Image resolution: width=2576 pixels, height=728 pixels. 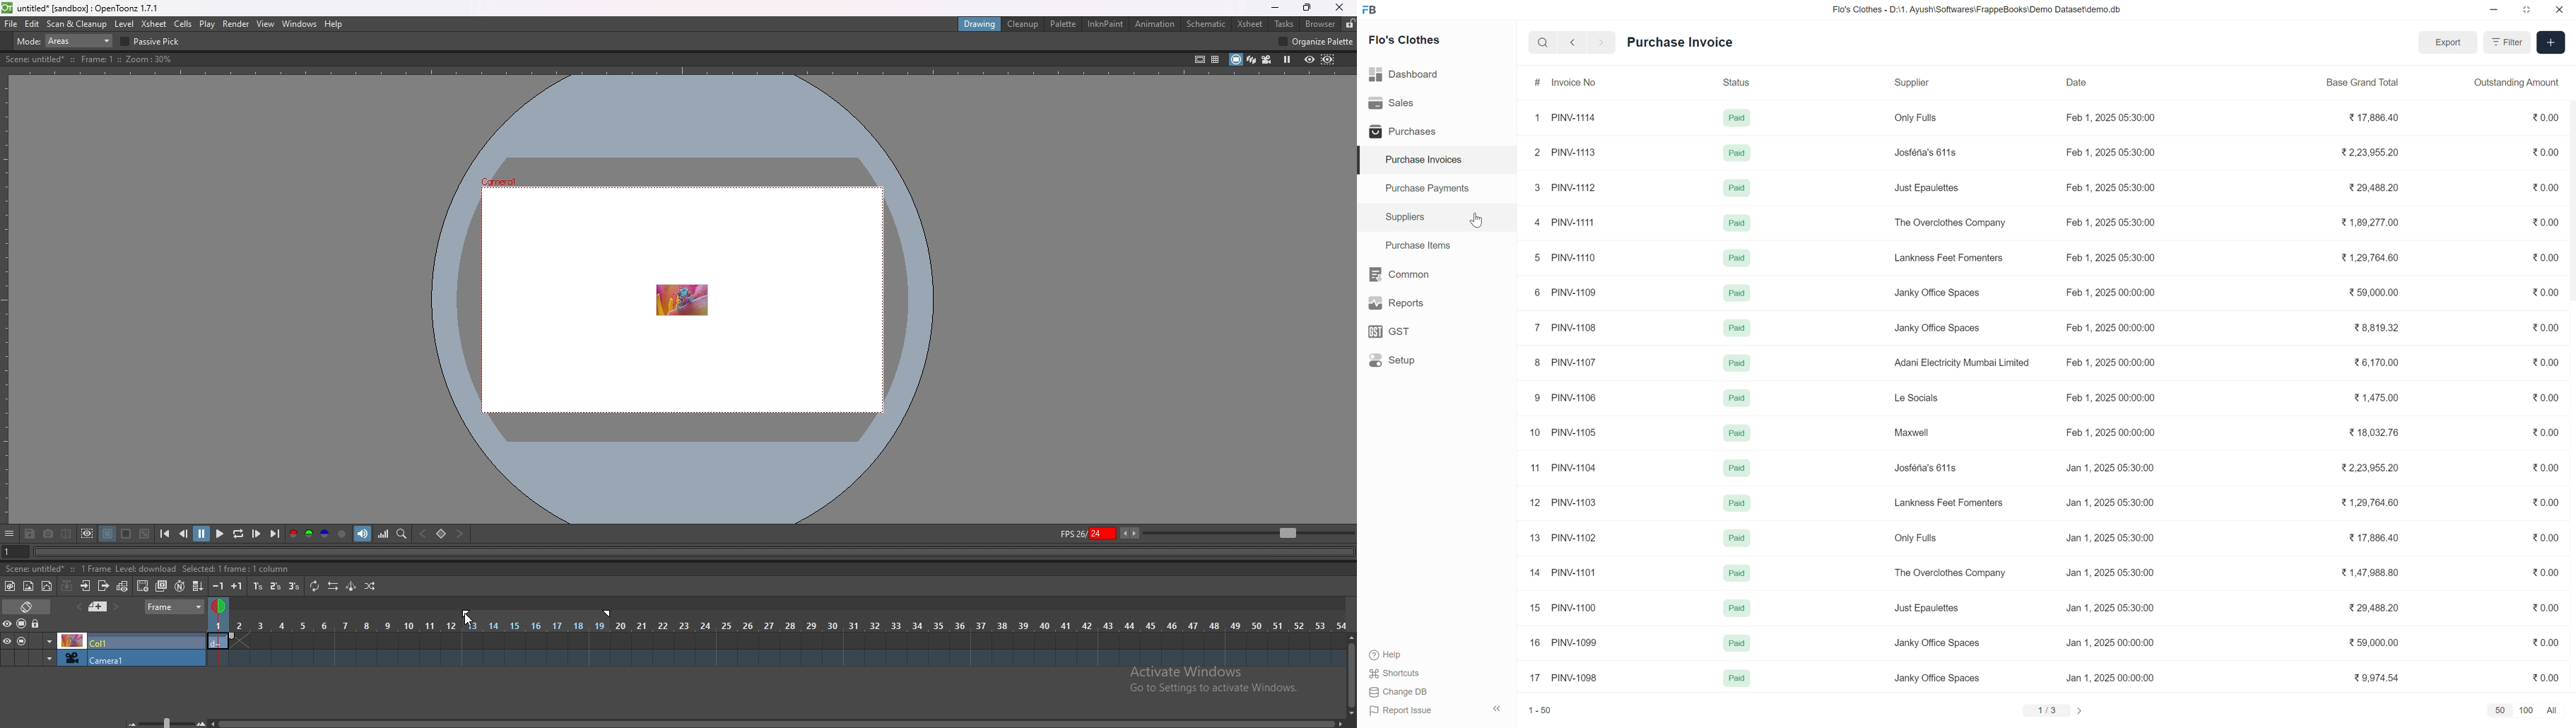 I want to click on Sales, so click(x=1394, y=102).